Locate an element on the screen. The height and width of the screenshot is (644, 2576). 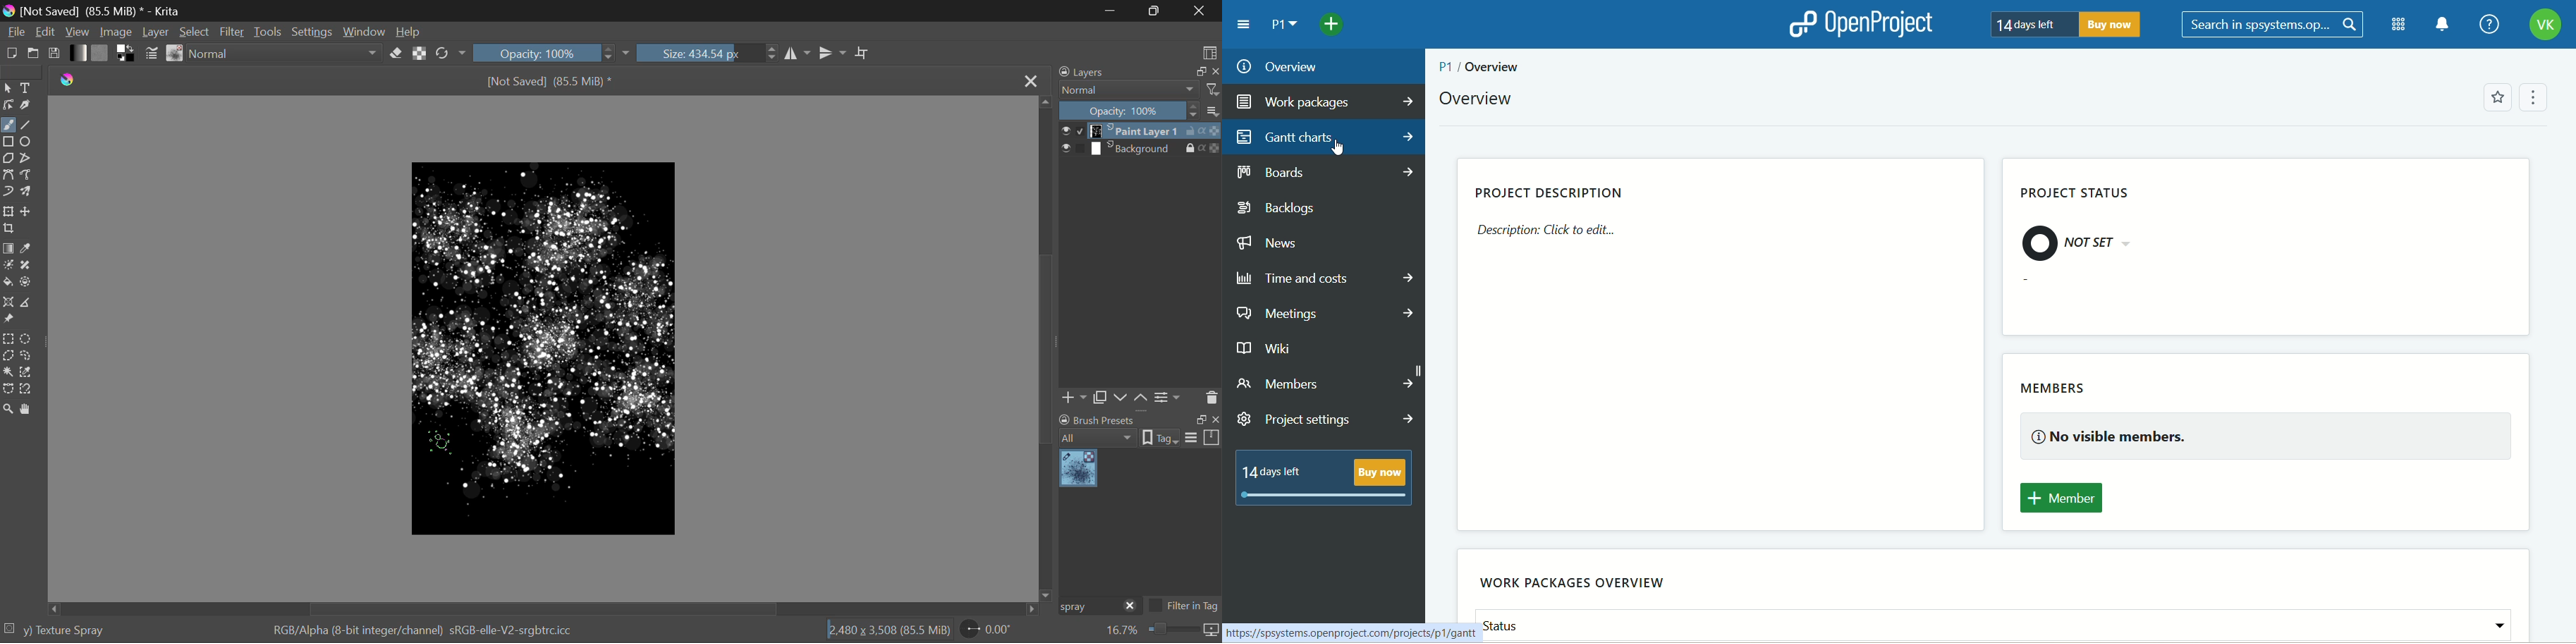
Spray Brush Preset is located at coordinates (1079, 469).